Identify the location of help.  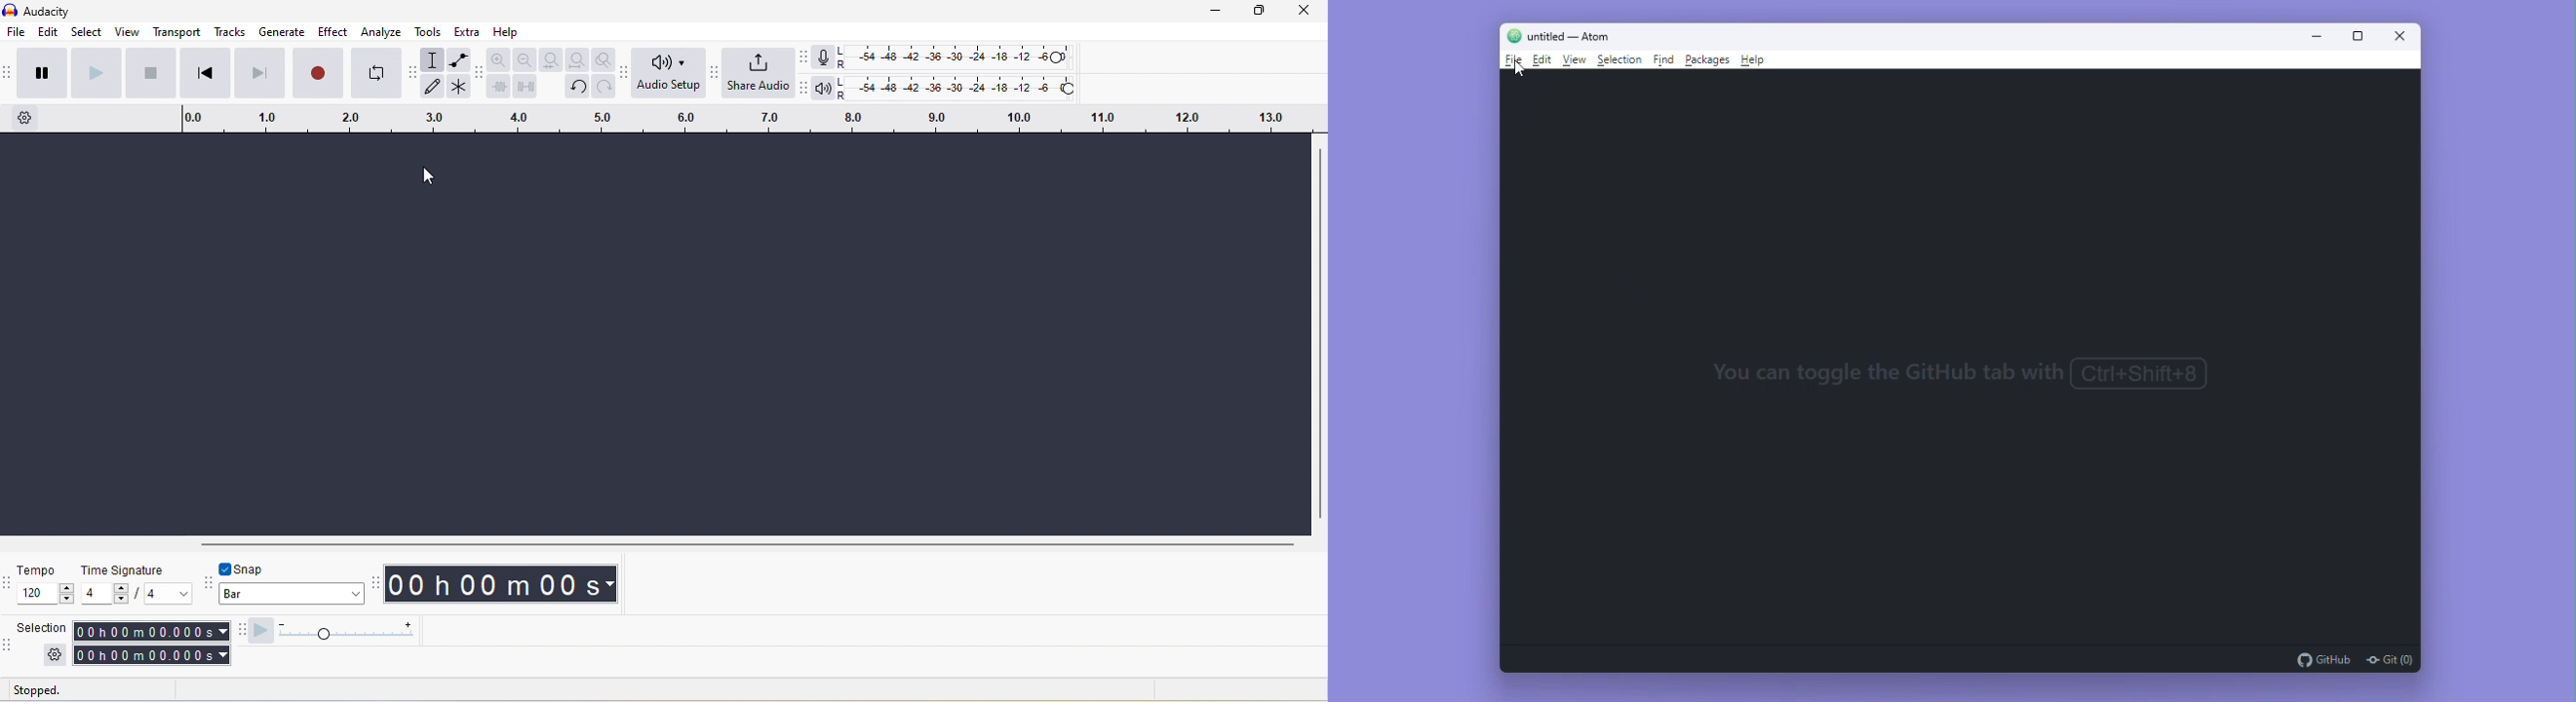
(507, 32).